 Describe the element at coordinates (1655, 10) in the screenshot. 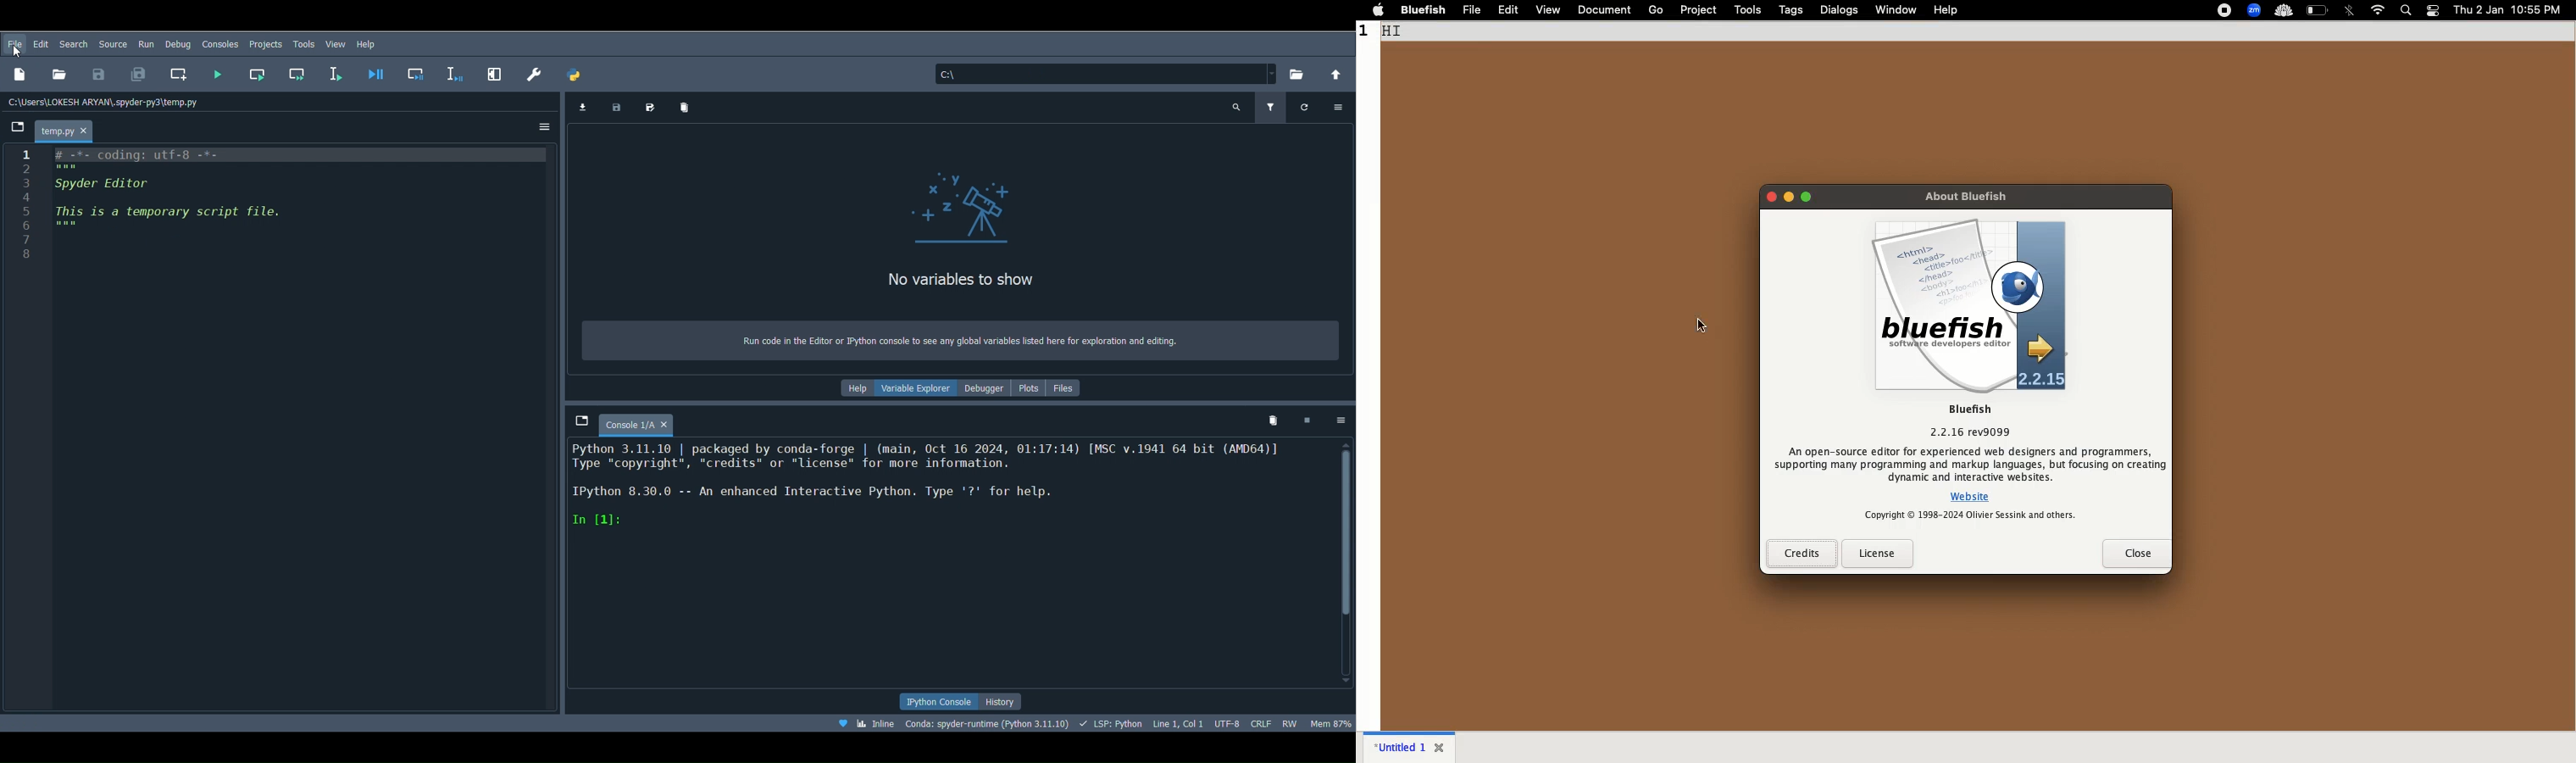

I see `go` at that location.